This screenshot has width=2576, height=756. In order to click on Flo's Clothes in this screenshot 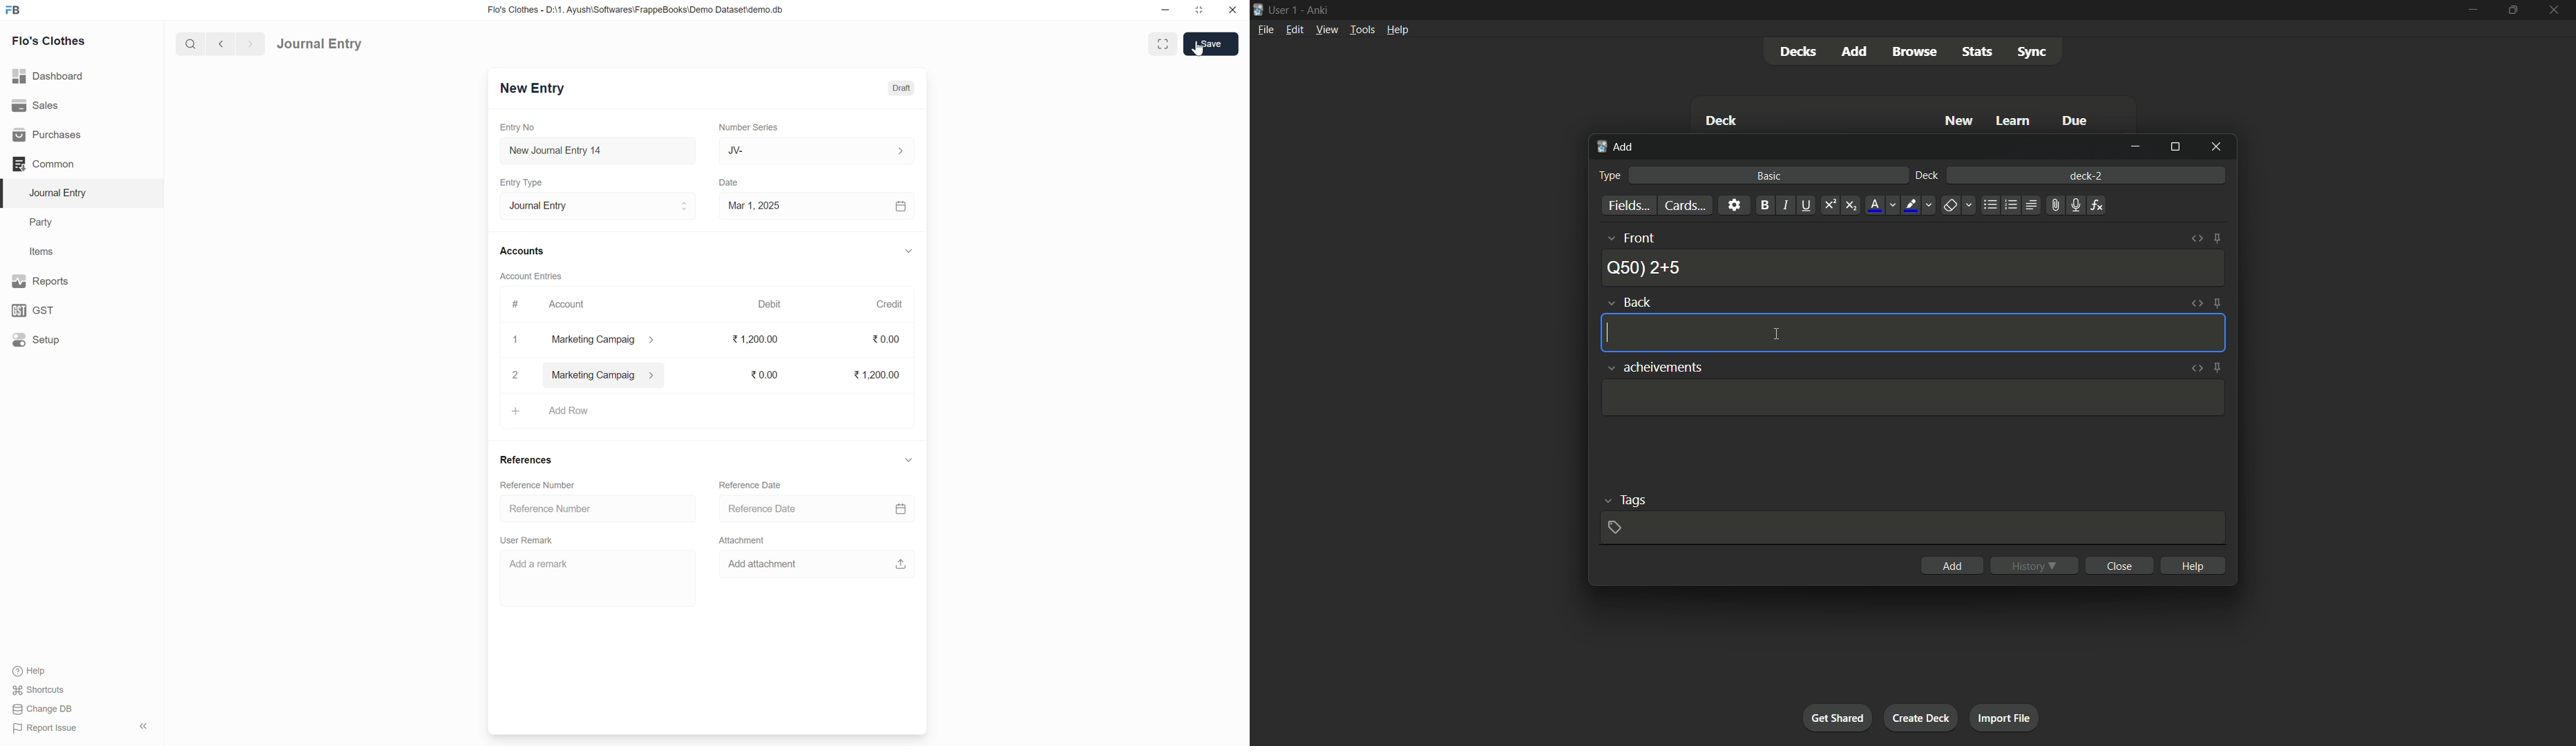, I will do `click(51, 41)`.